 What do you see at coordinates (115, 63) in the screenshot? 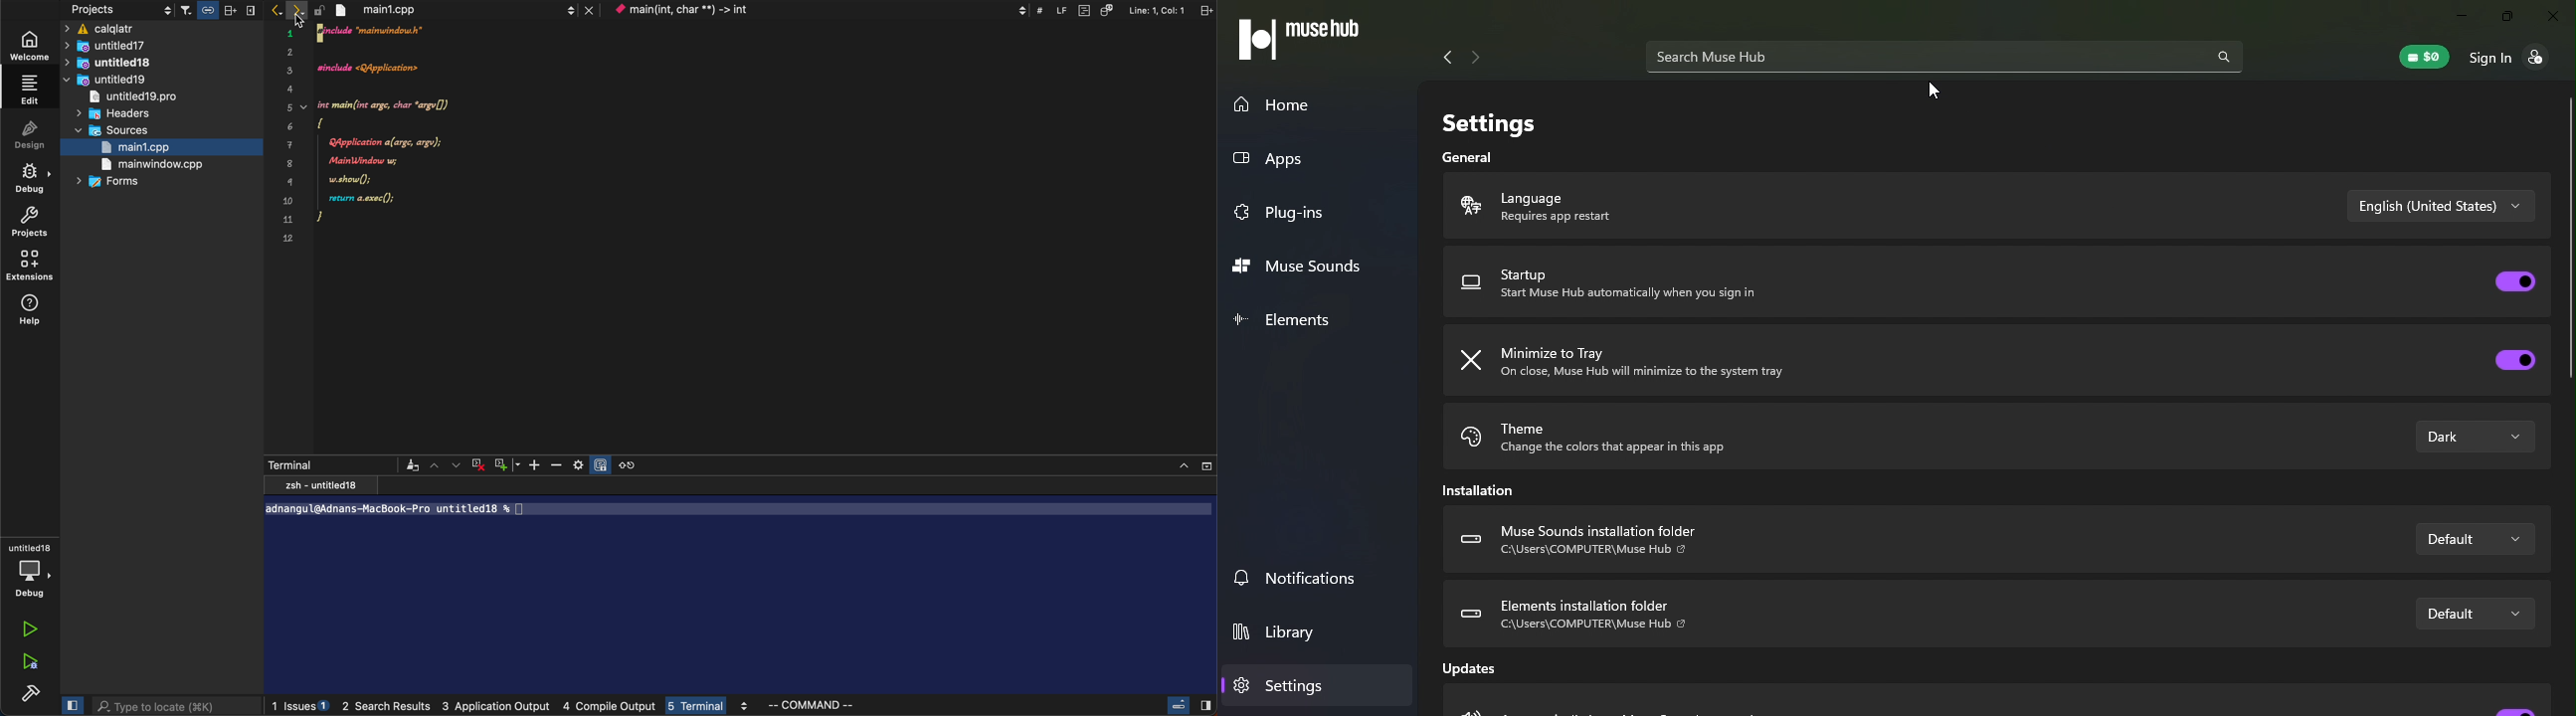
I see `untitled 18` at bounding box center [115, 63].